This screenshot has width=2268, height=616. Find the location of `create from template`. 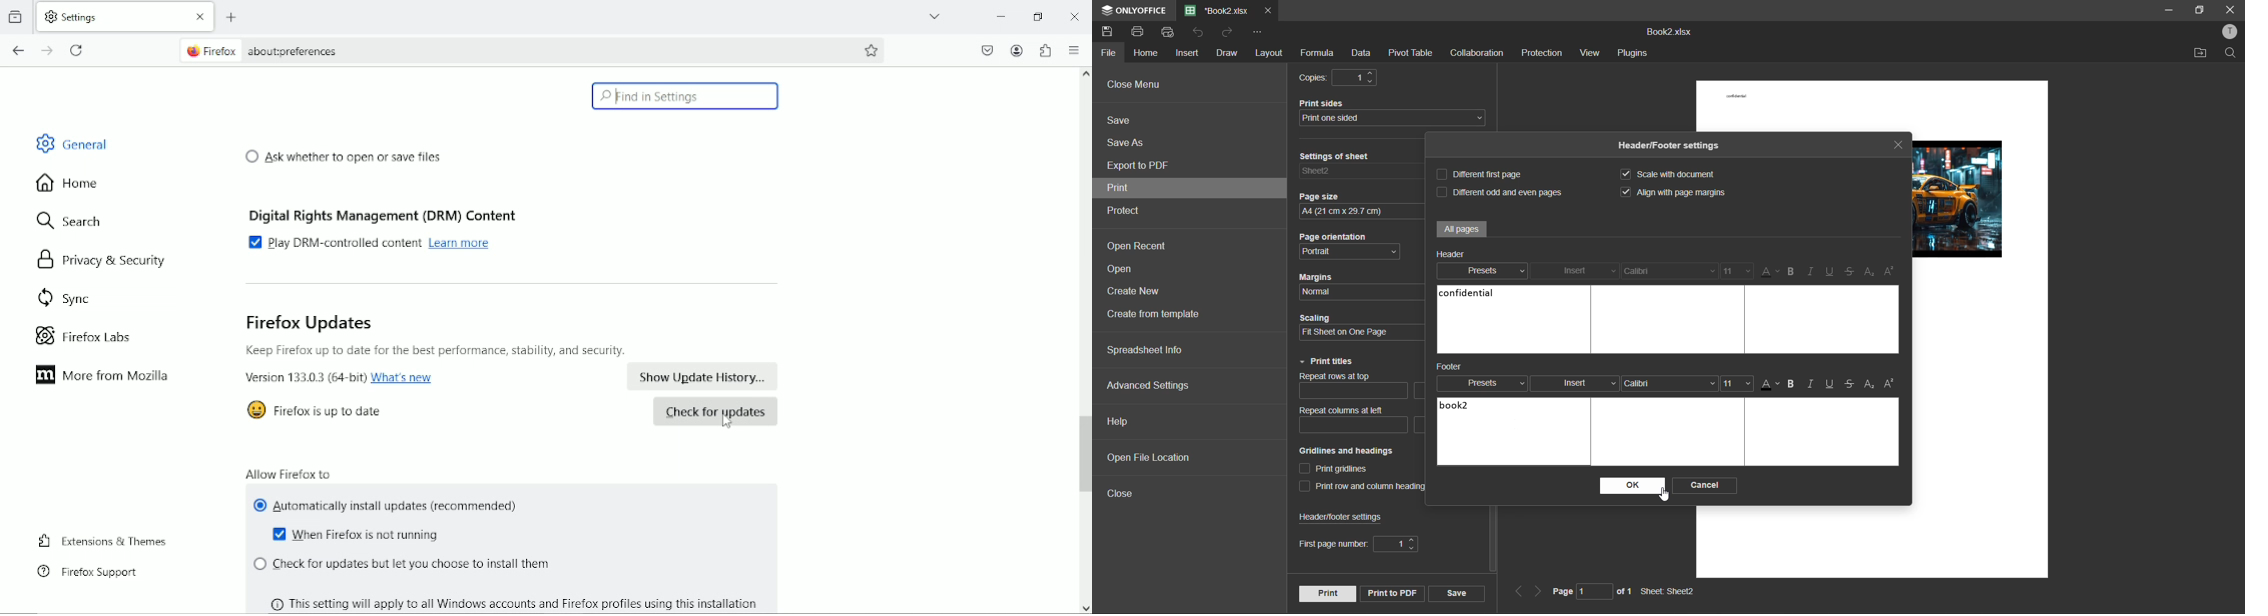

create from template is located at coordinates (1160, 314).